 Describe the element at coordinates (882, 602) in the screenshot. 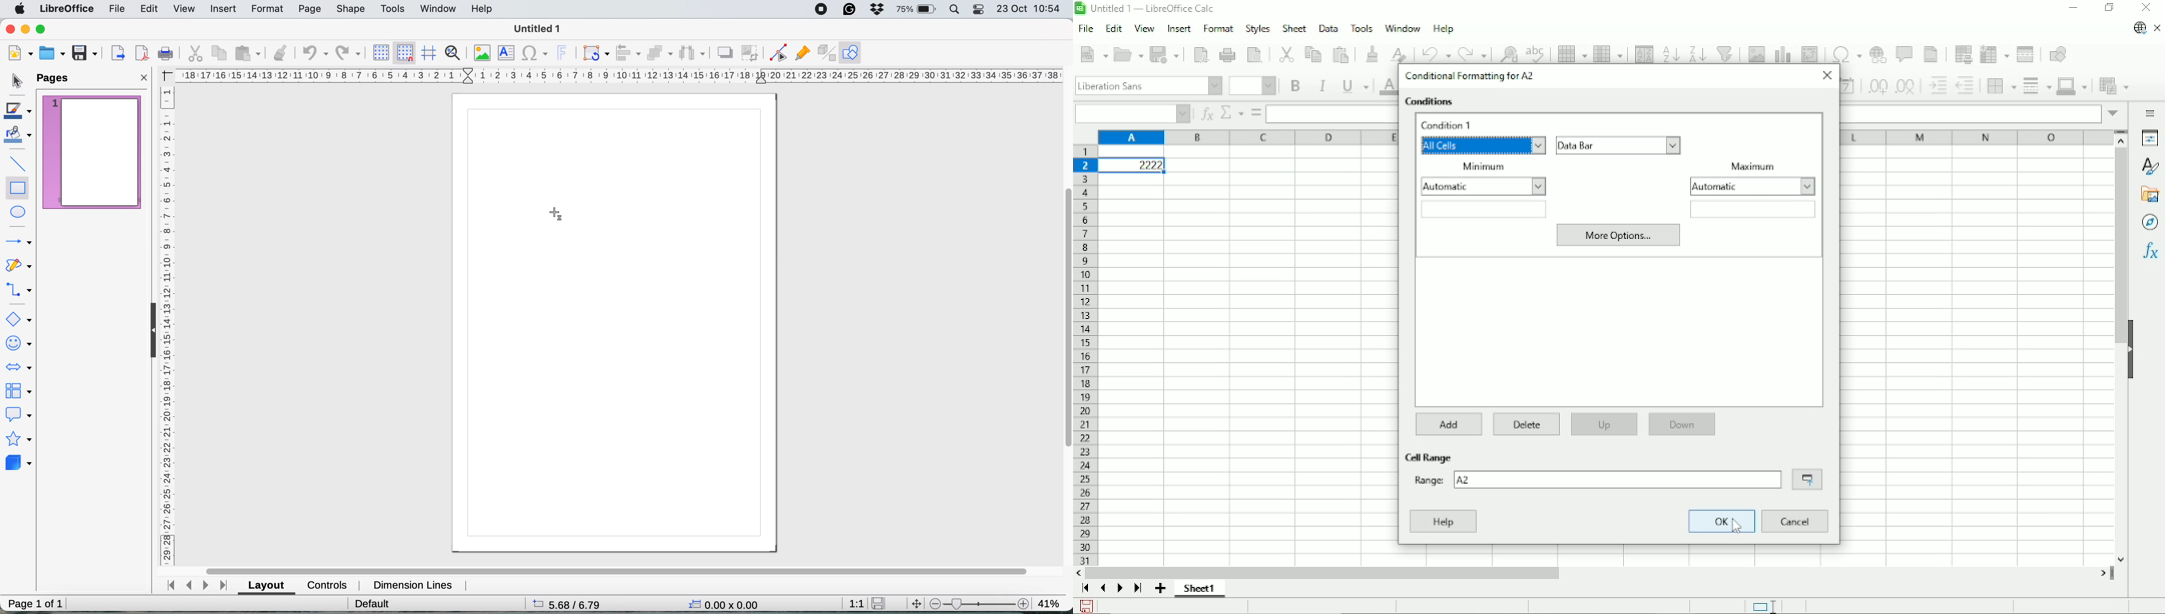

I see `save` at that location.